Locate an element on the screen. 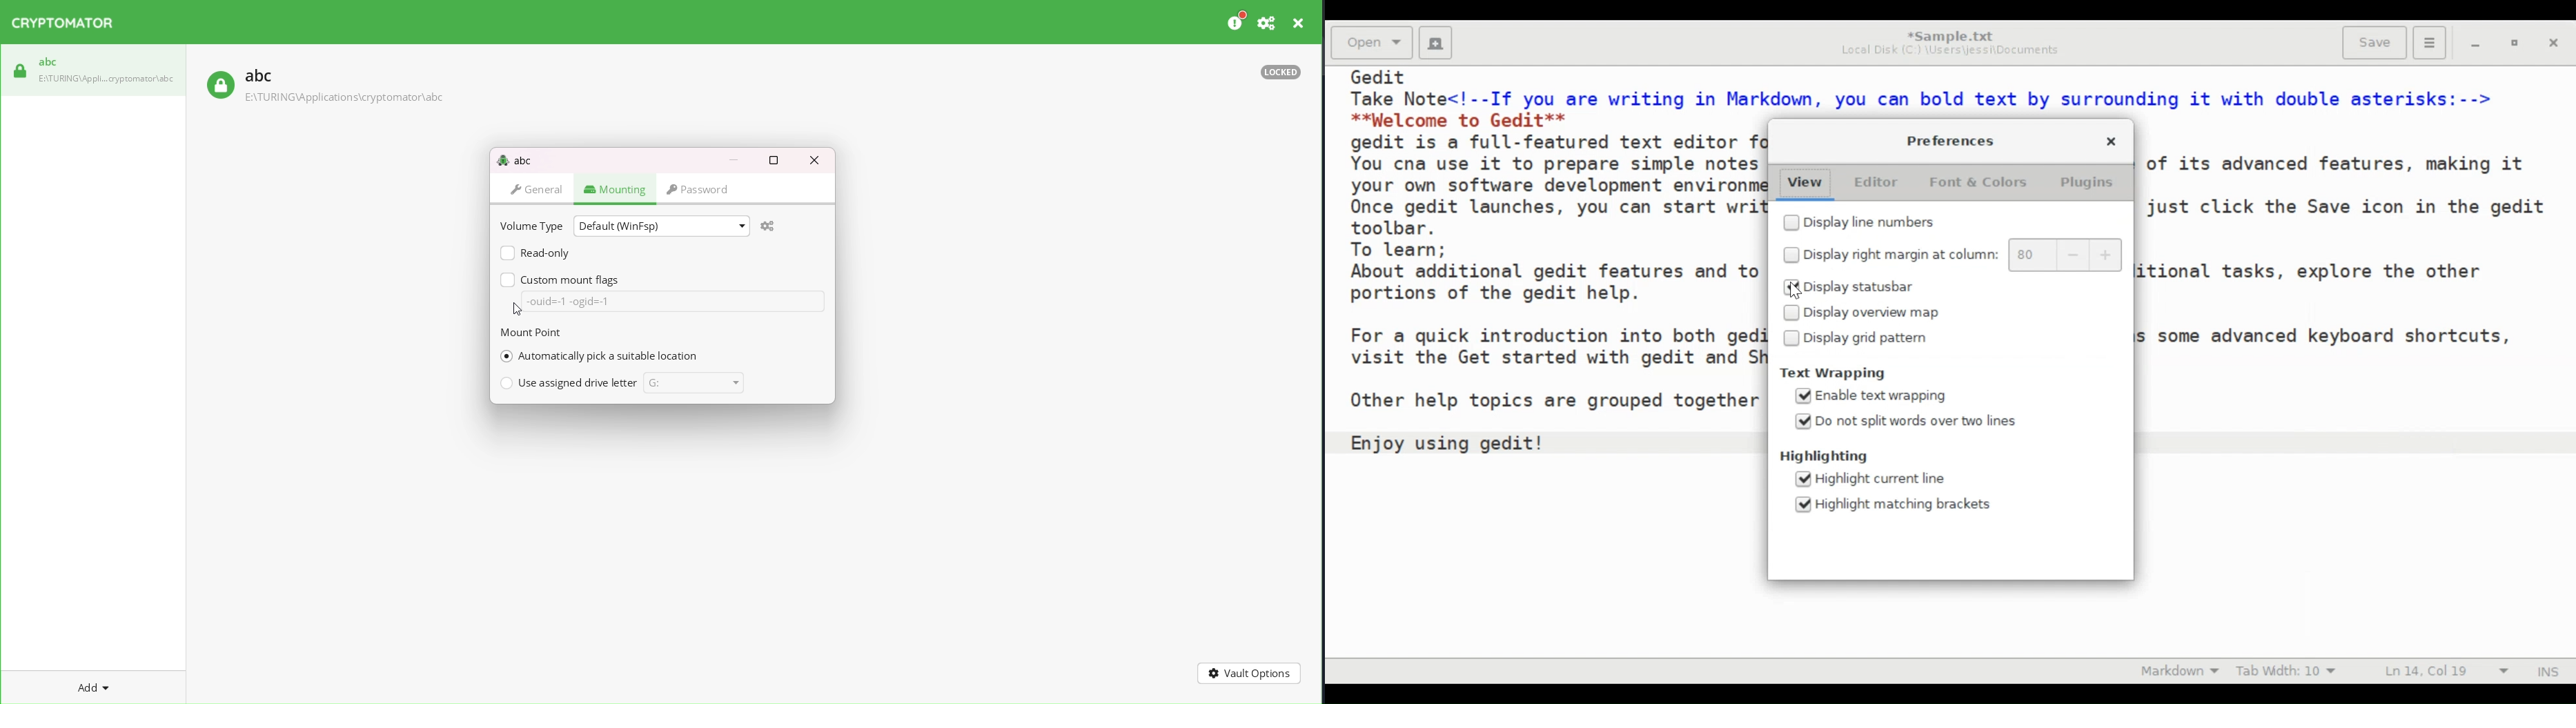  Preferences is located at coordinates (1949, 143).